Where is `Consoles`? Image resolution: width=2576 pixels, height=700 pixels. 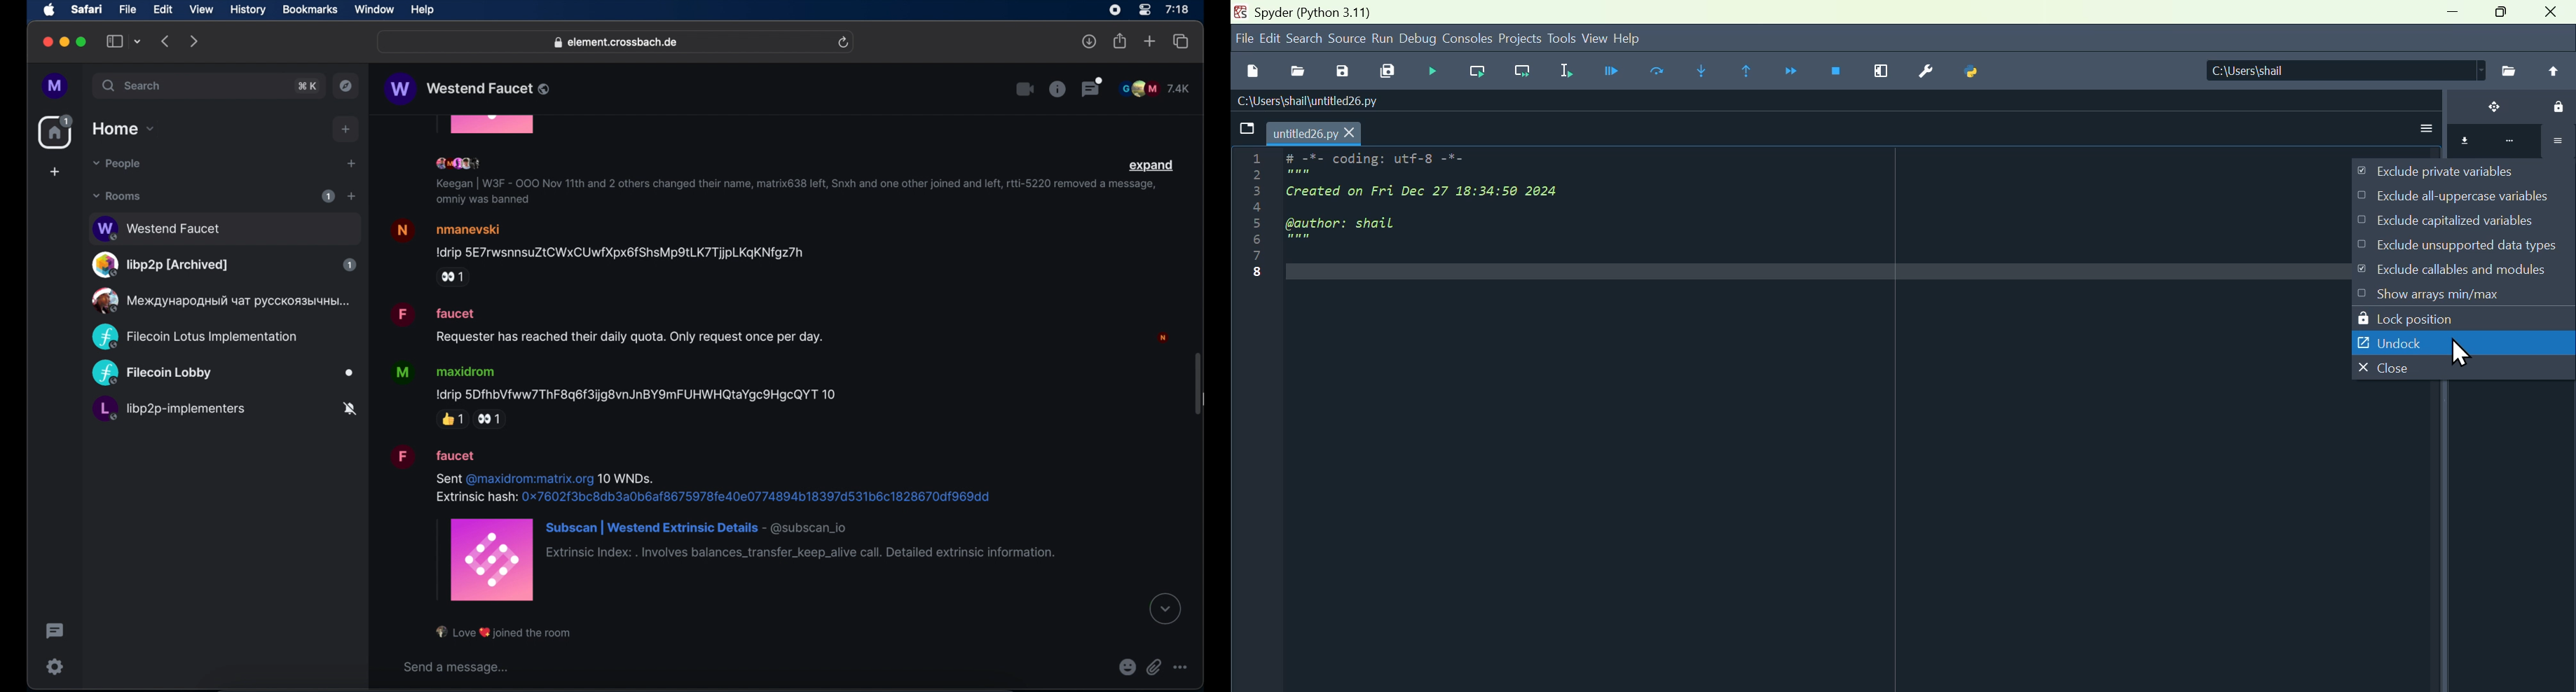 Consoles is located at coordinates (1469, 37).